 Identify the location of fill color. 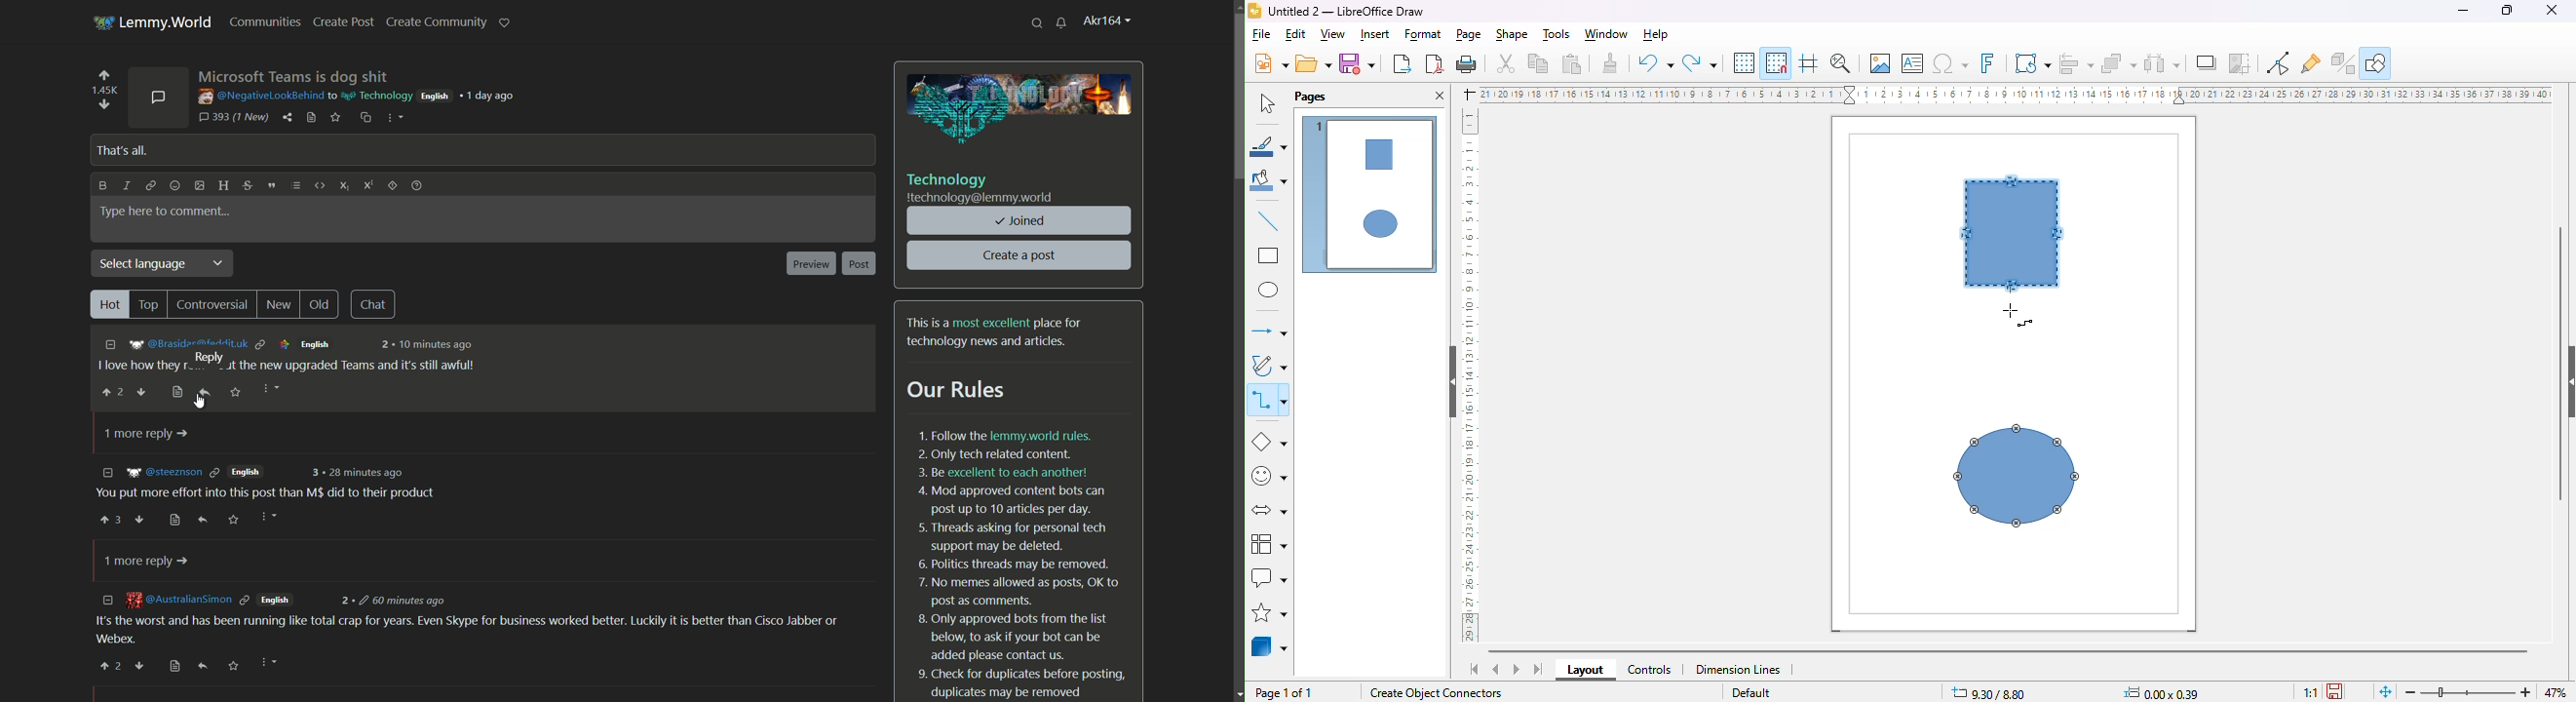
(1269, 182).